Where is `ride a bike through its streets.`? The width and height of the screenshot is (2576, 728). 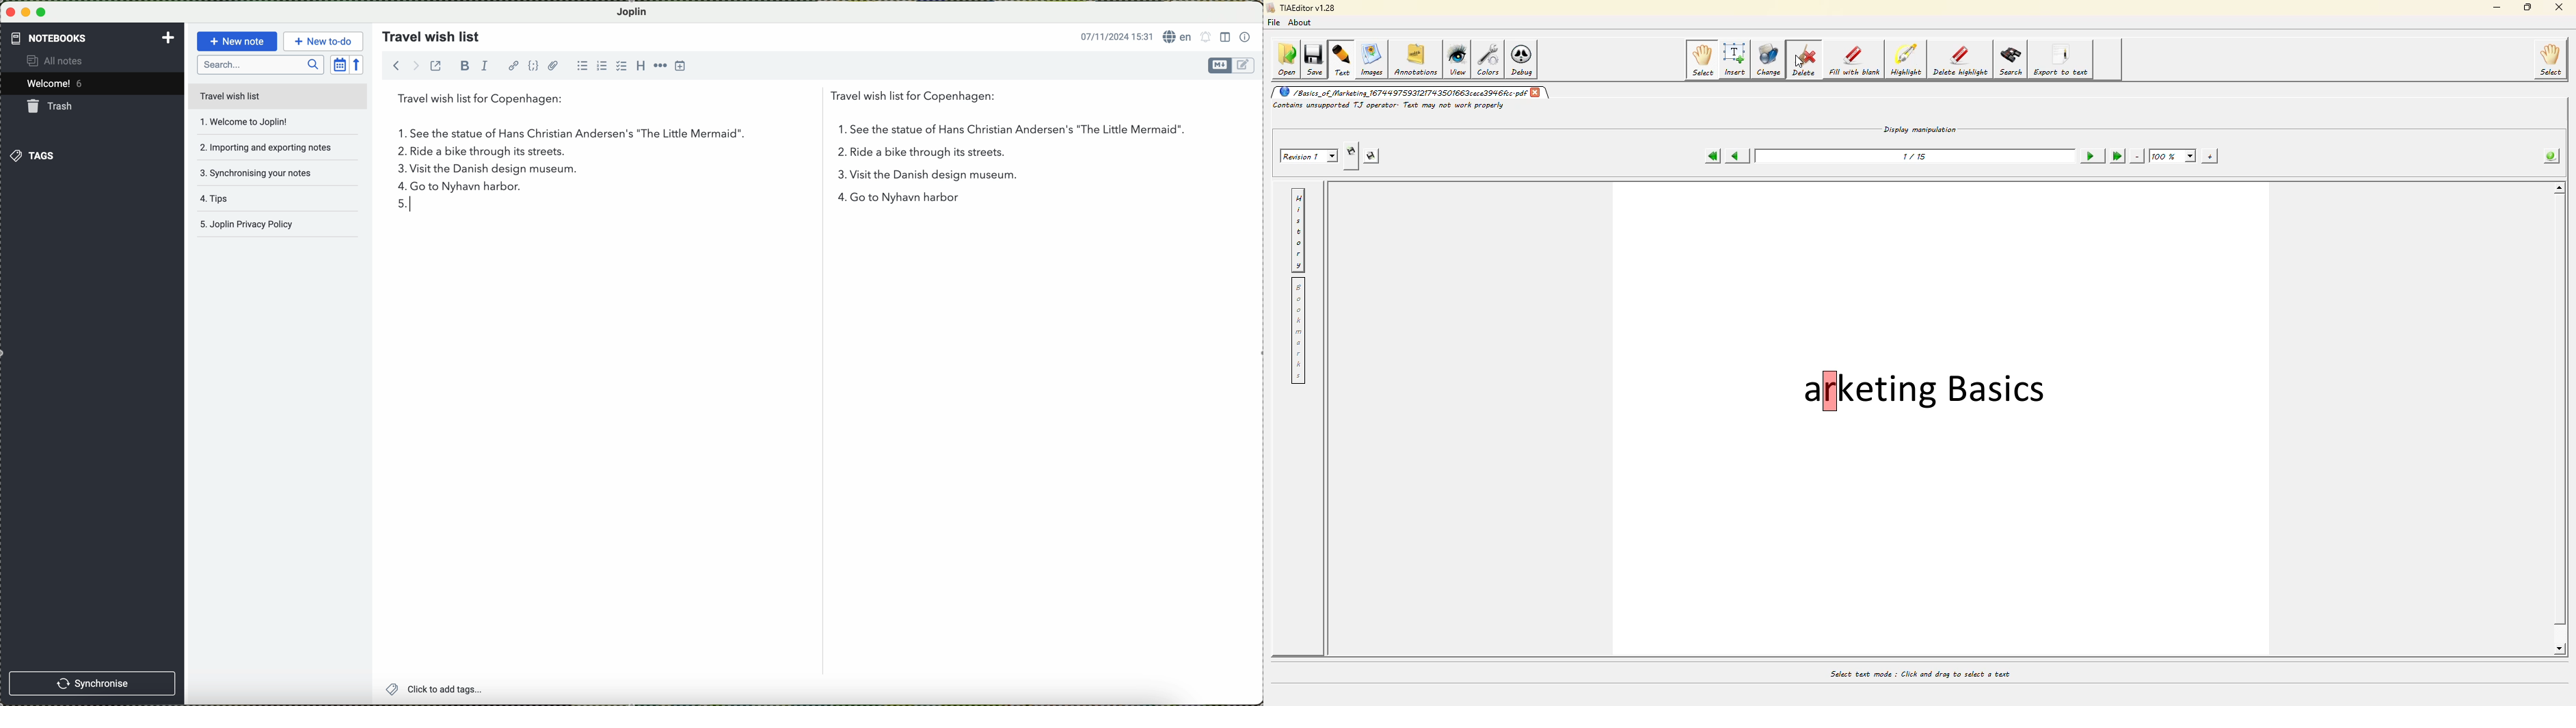
ride a bike through its streets. is located at coordinates (481, 153).